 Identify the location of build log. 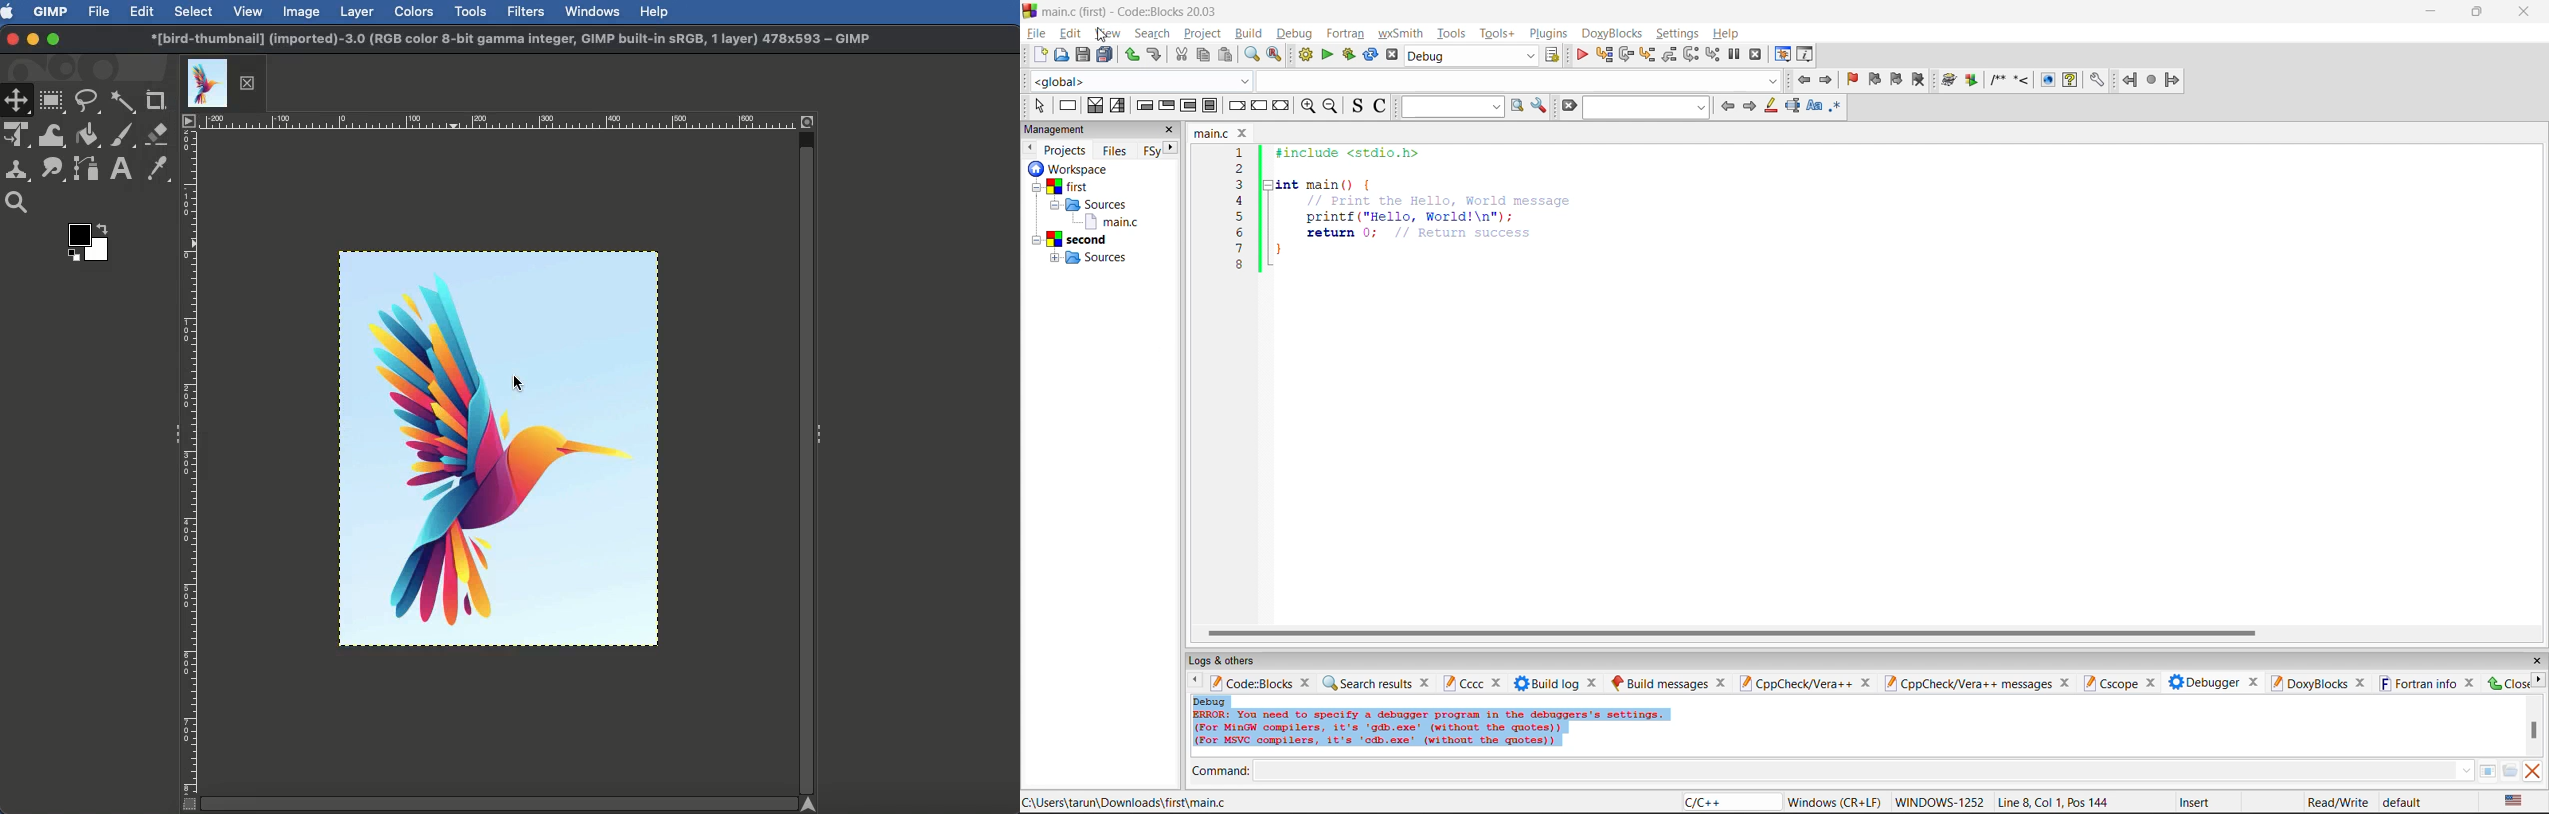
(1560, 683).